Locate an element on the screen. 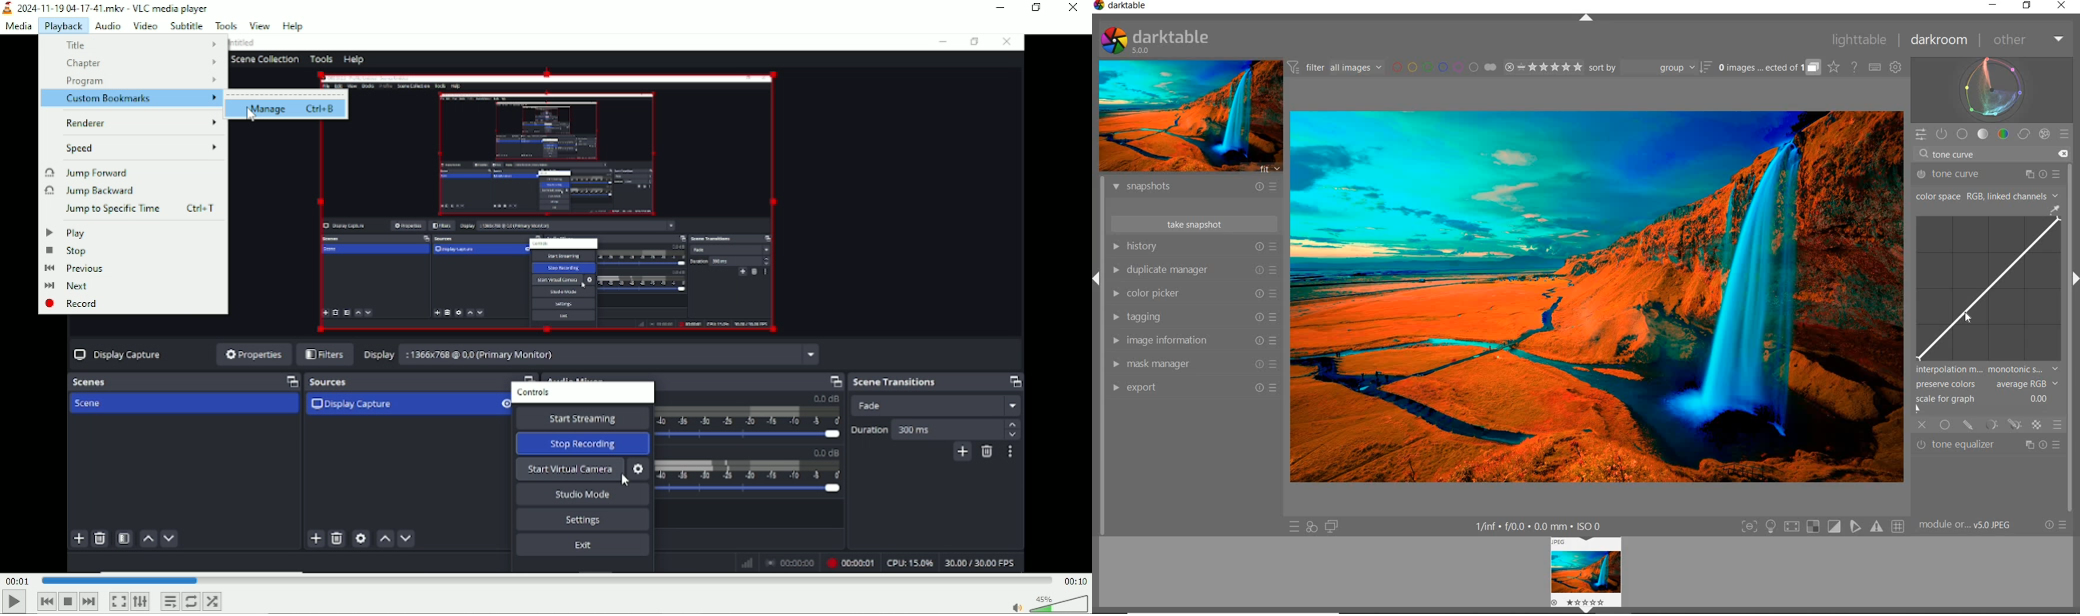  Custom bookmarks is located at coordinates (130, 99).